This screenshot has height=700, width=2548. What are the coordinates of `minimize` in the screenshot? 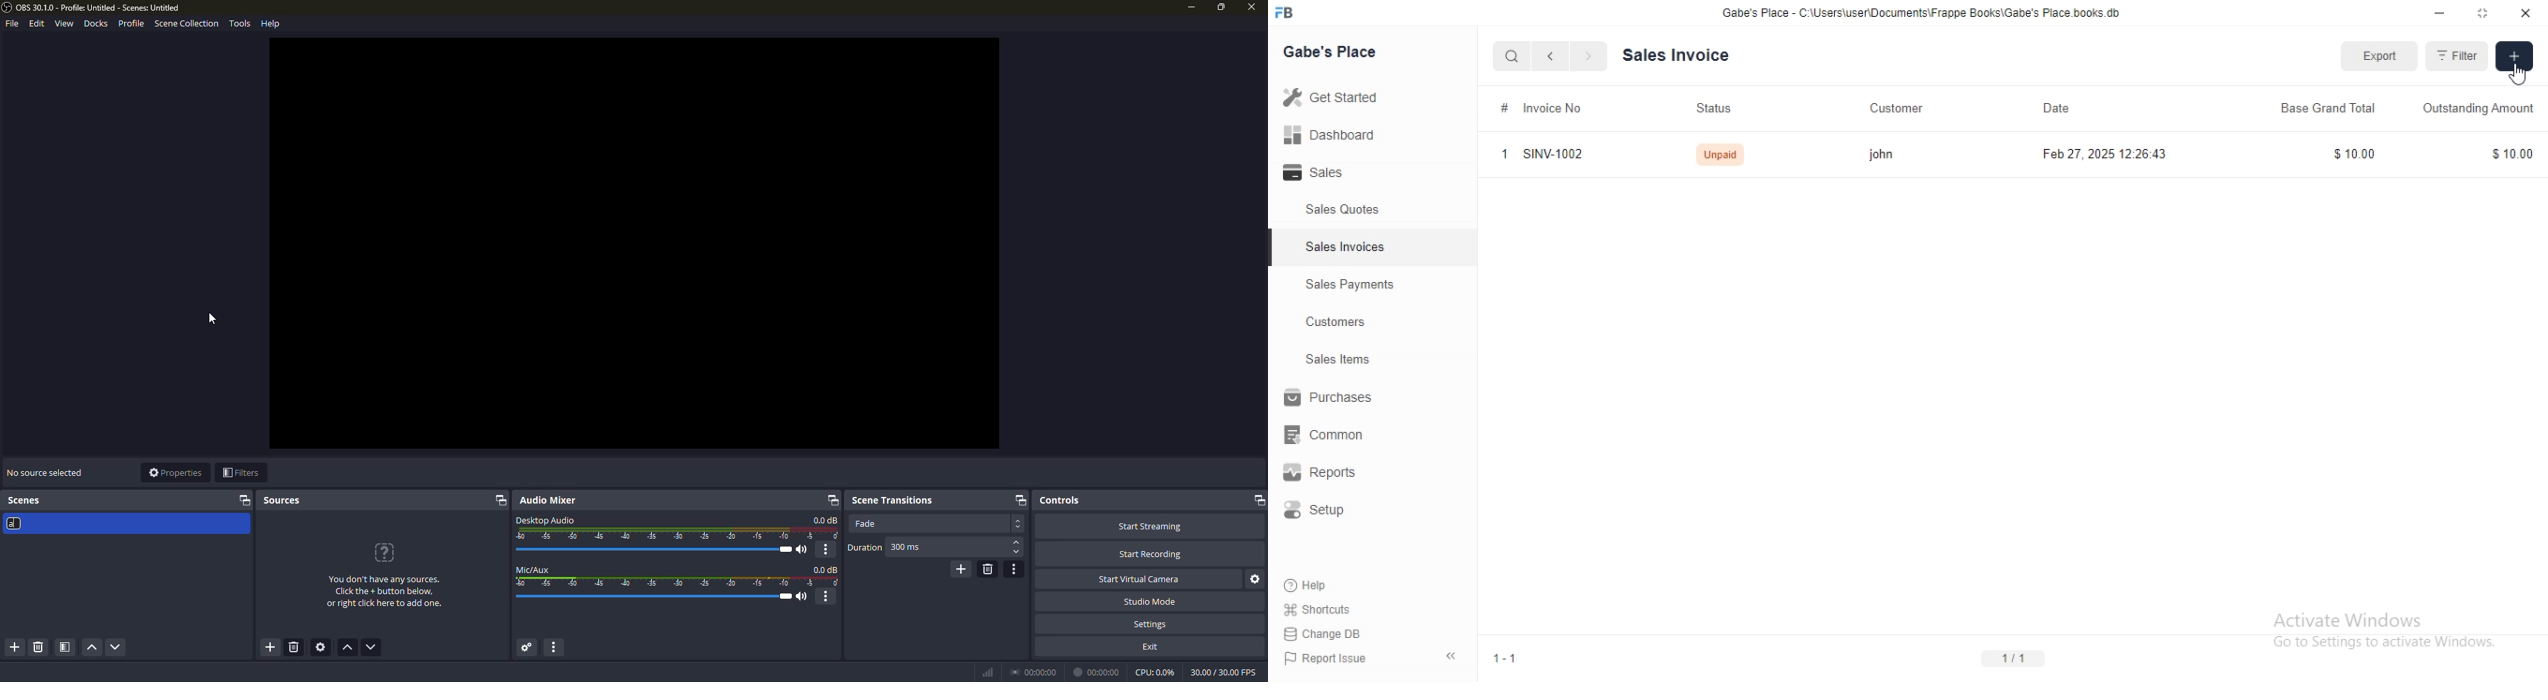 It's located at (1191, 7).